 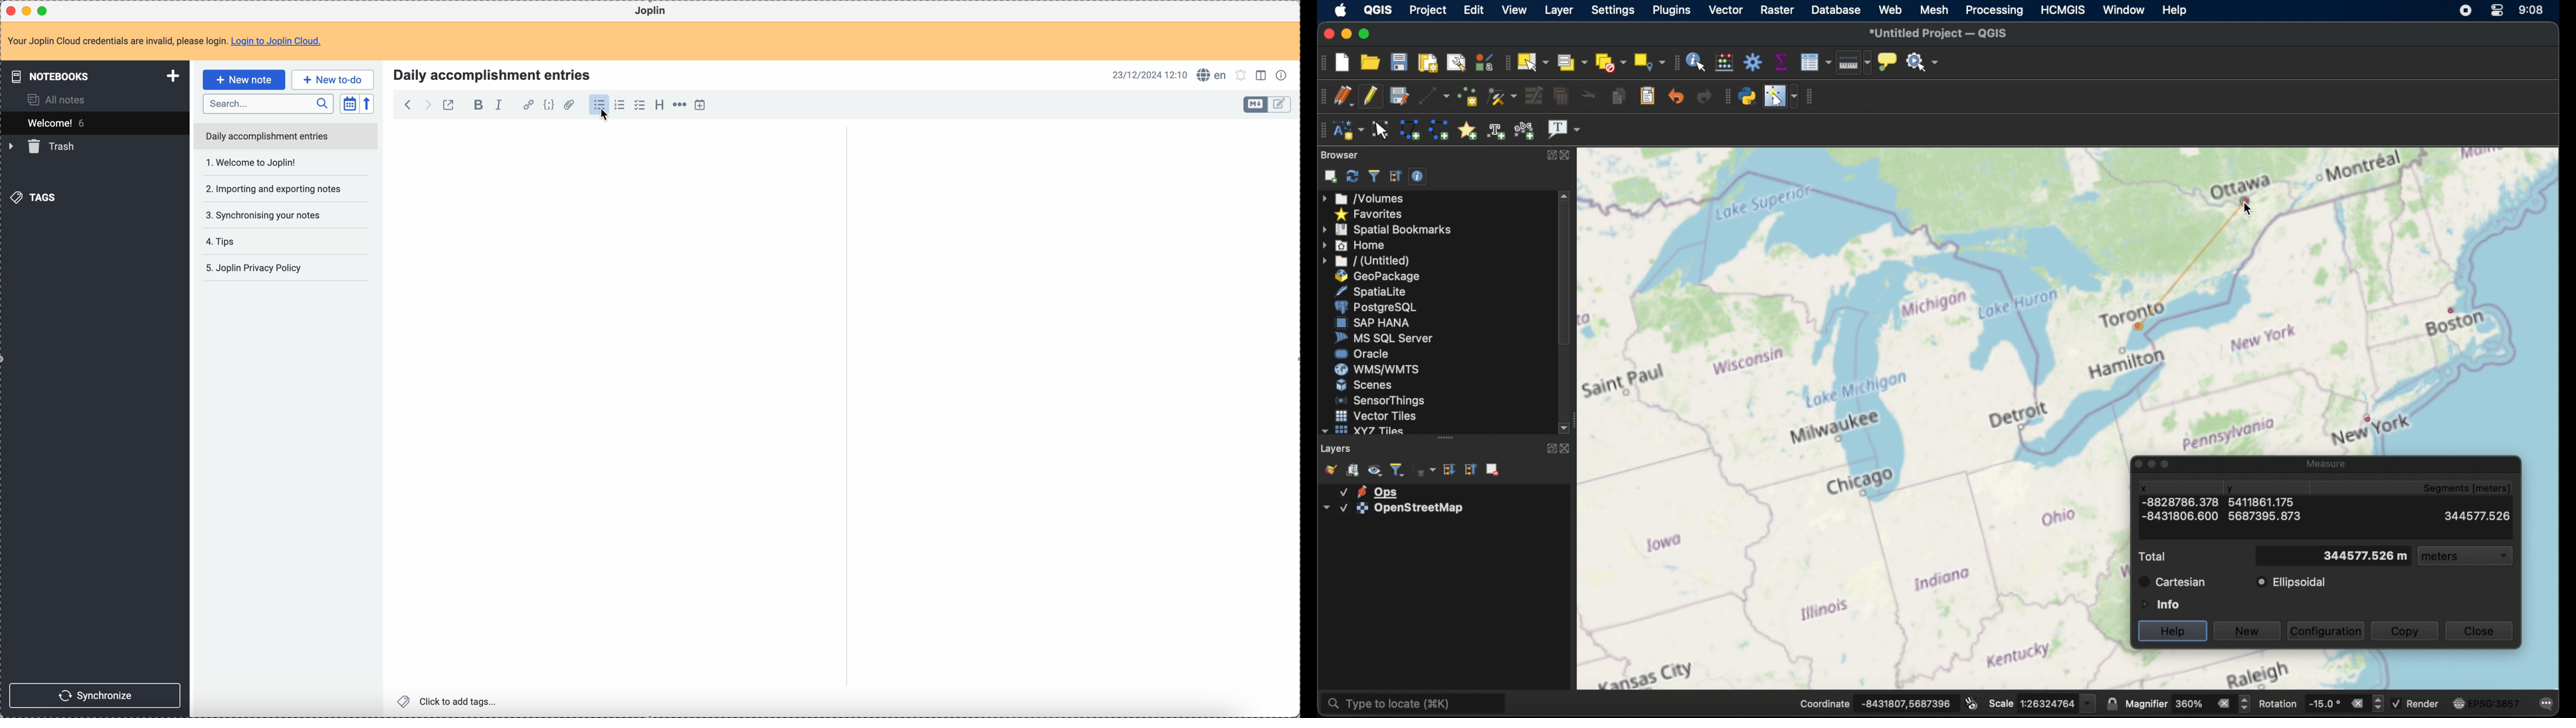 I want to click on code, so click(x=549, y=106).